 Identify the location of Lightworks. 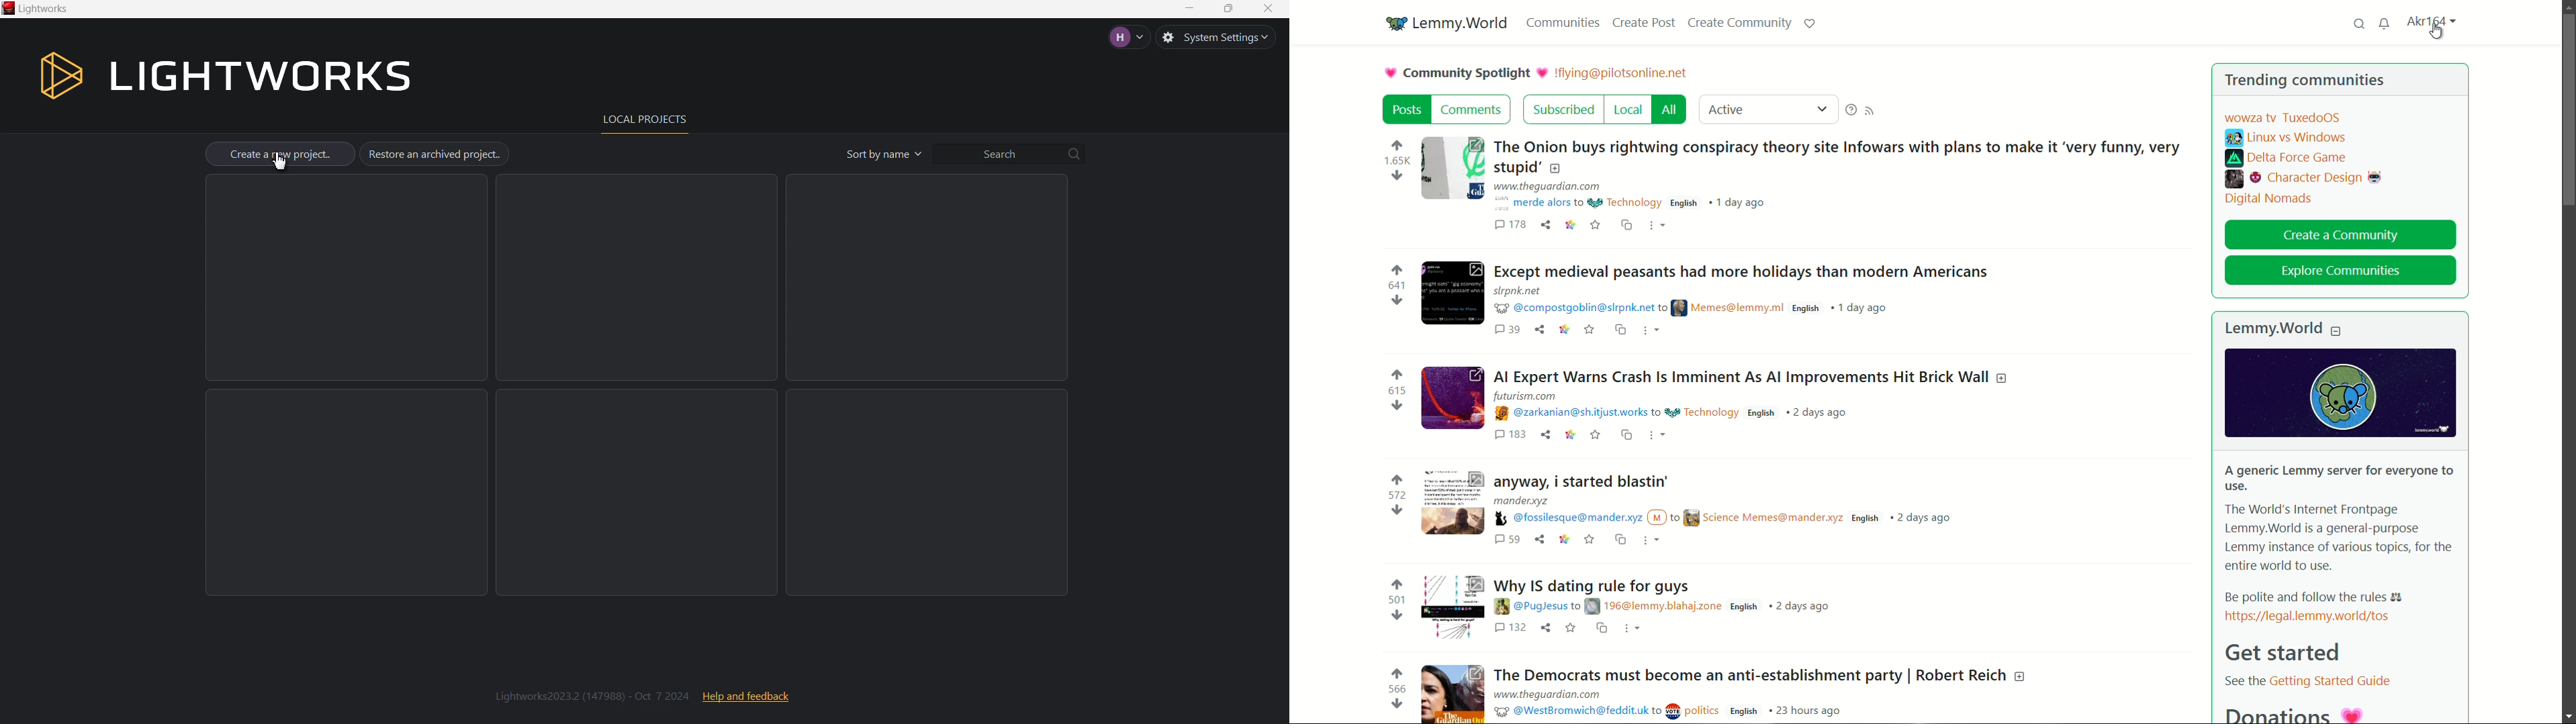
(37, 11).